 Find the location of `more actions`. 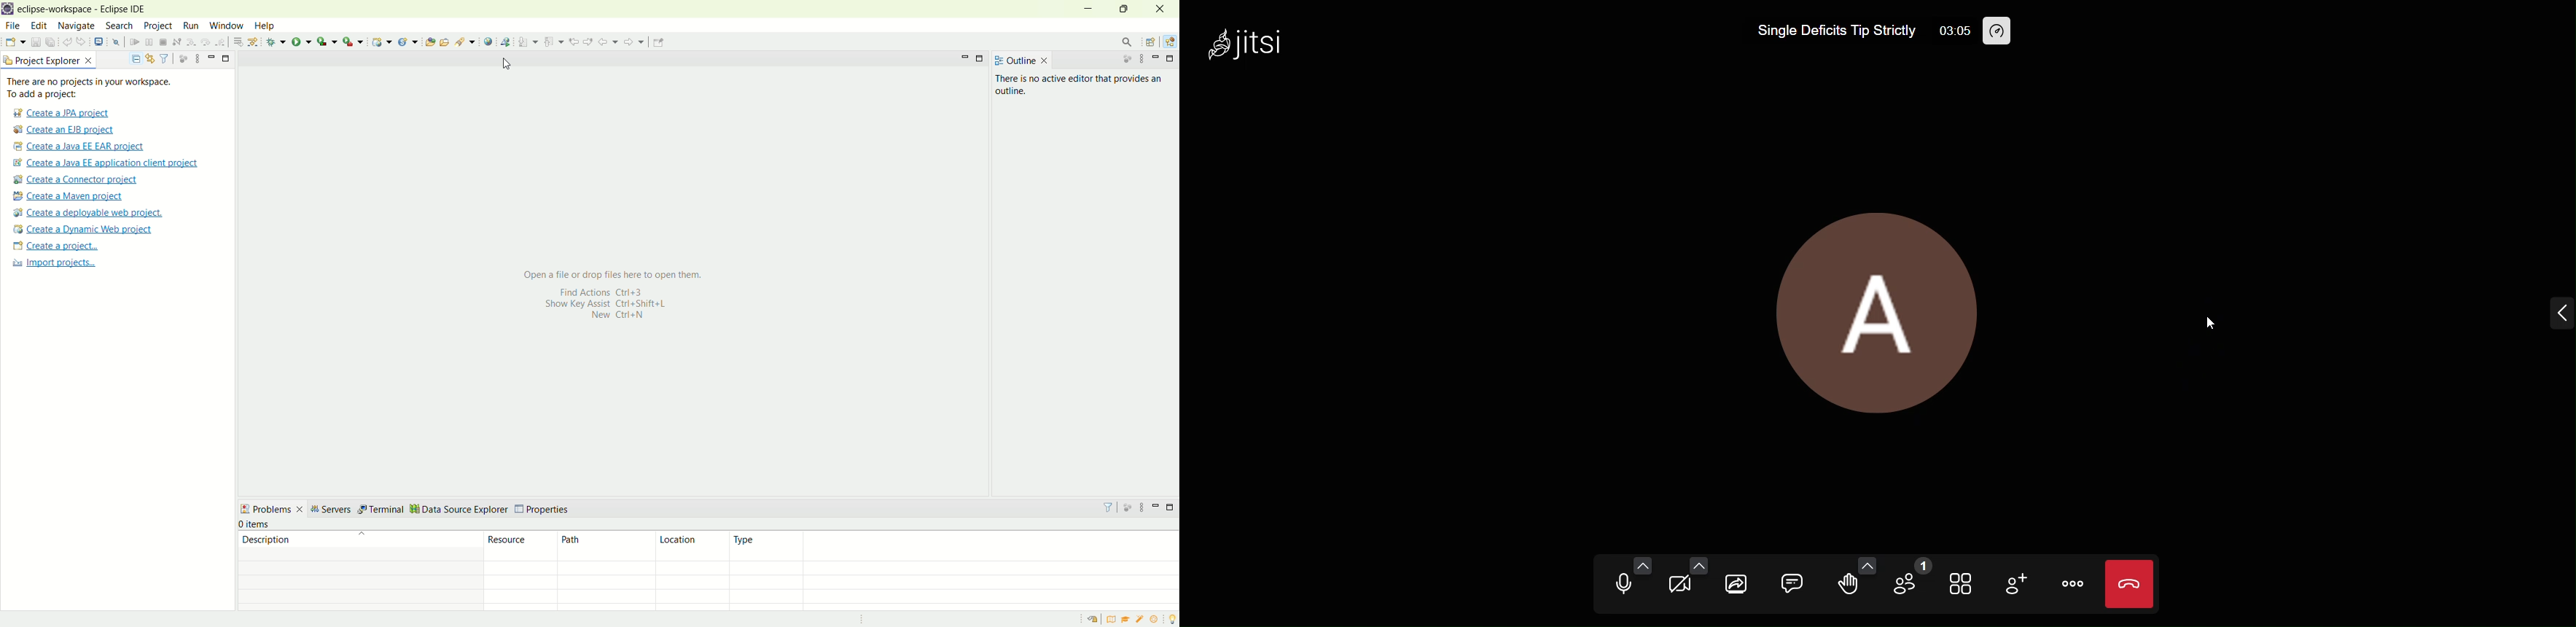

more actions is located at coordinates (2075, 582).